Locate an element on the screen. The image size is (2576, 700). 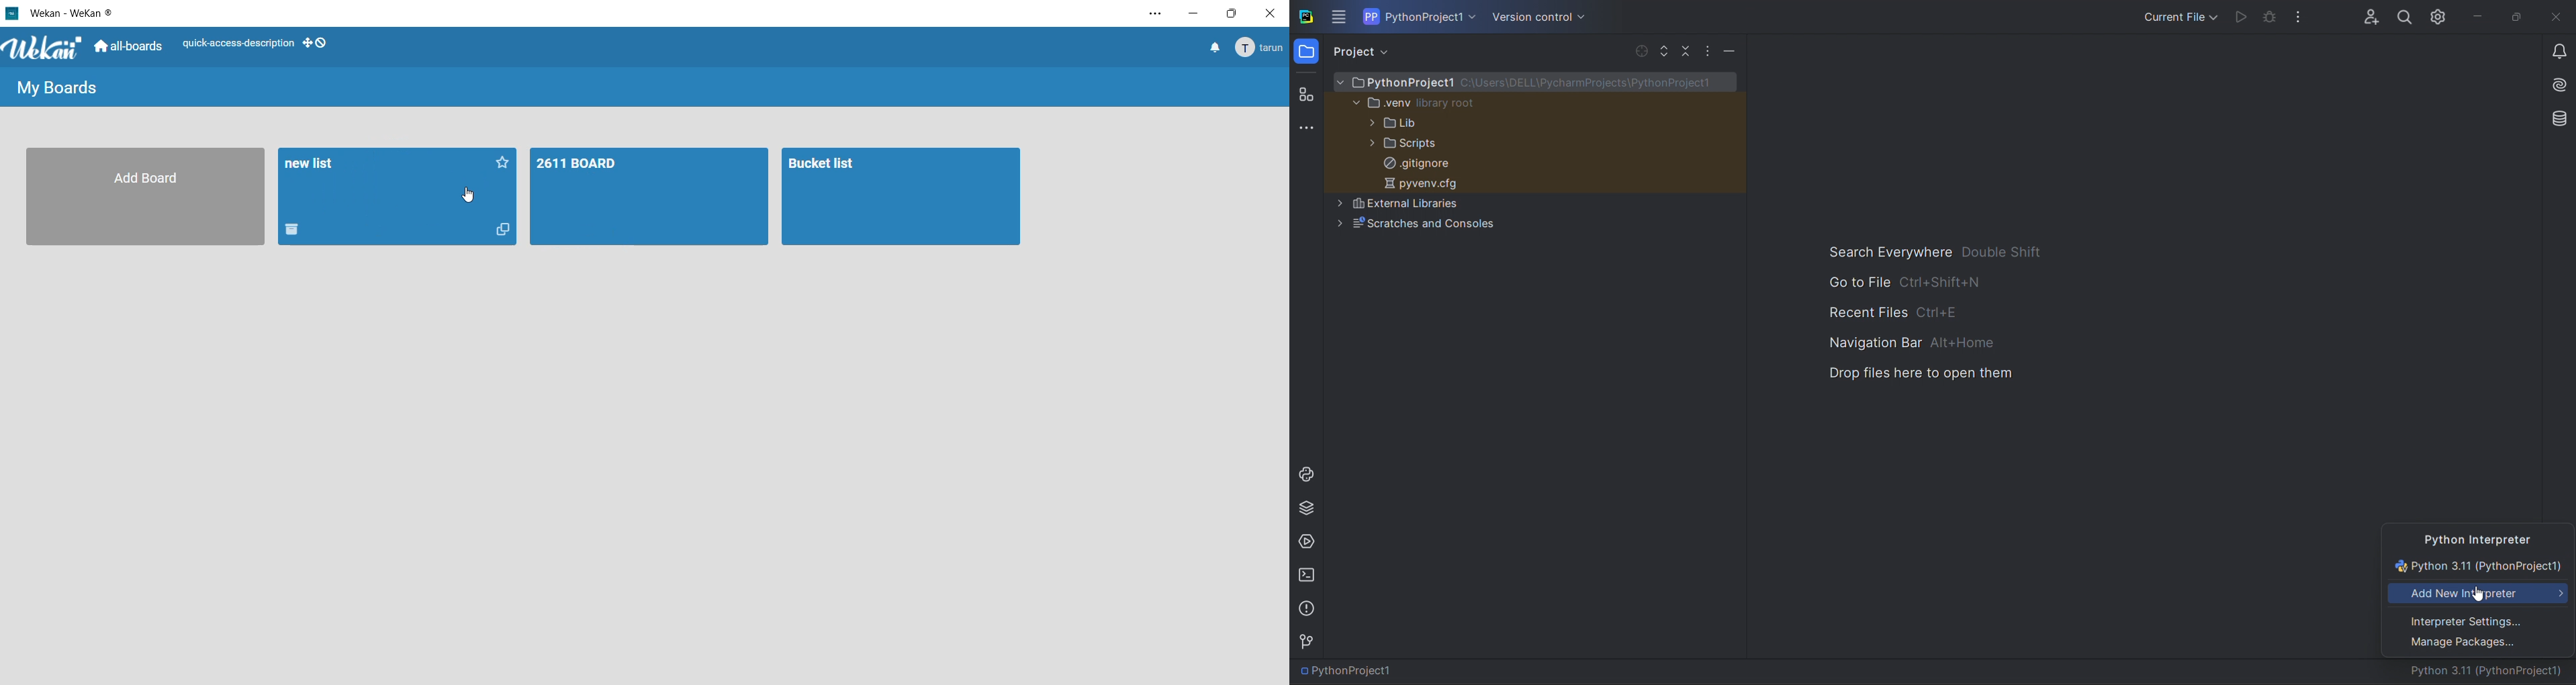
collapse file is located at coordinates (1685, 51).